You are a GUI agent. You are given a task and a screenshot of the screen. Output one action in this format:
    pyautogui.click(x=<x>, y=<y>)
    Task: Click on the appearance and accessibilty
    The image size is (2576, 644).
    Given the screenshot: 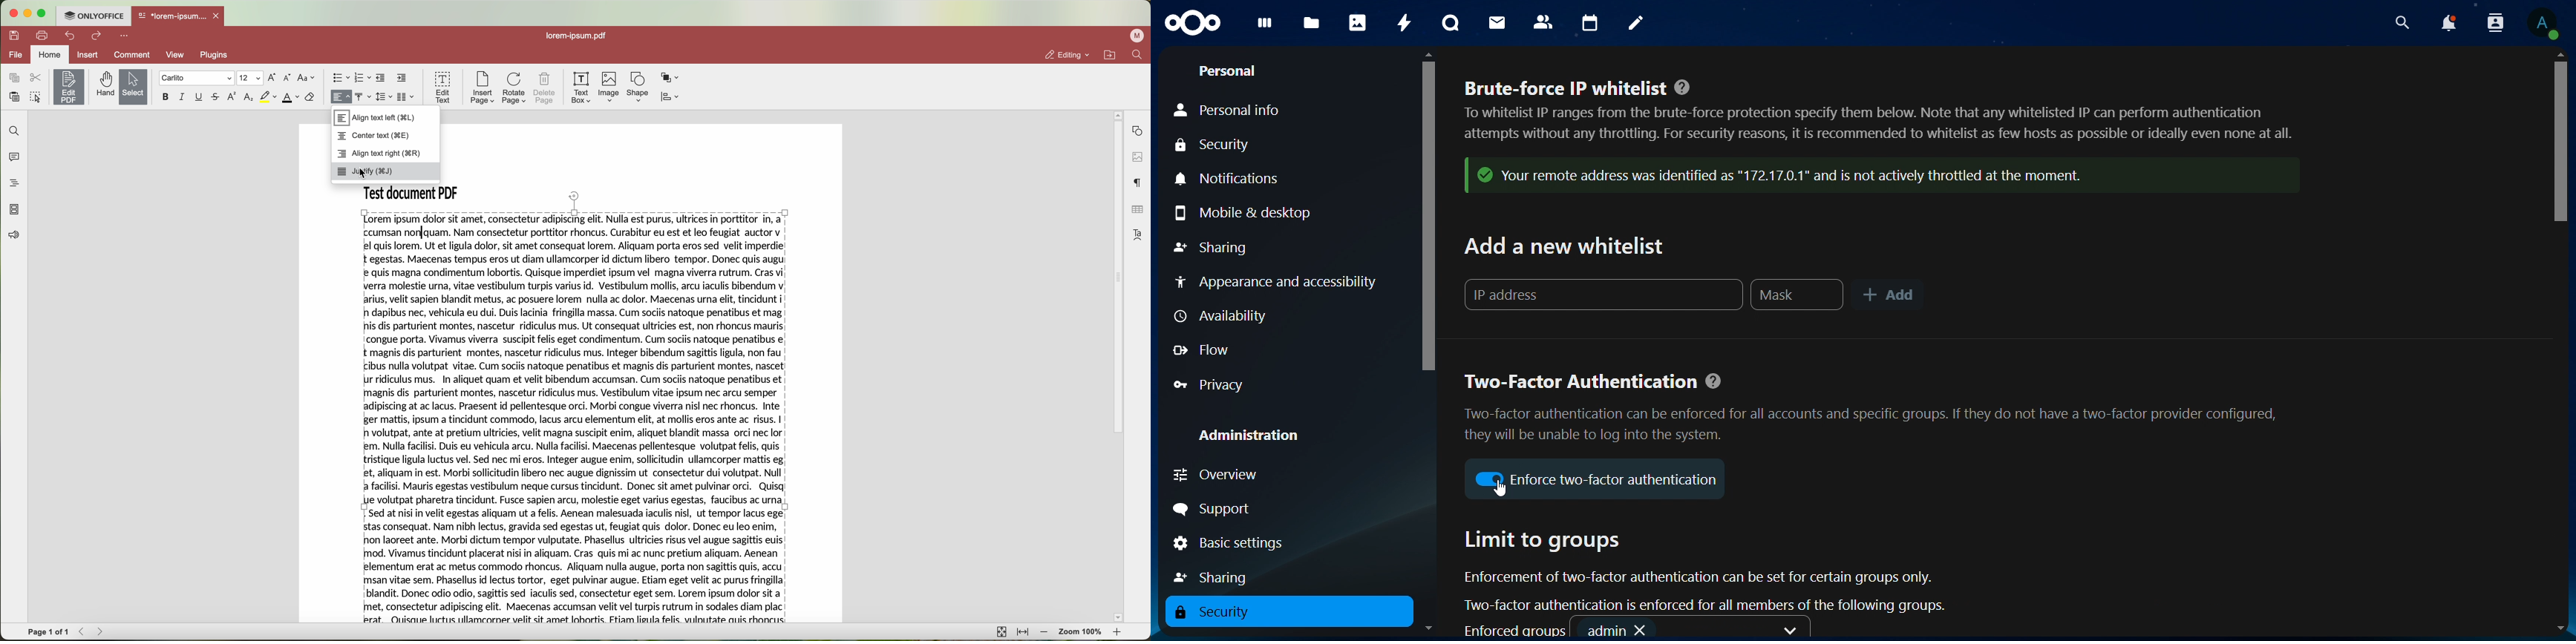 What is the action you would take?
    pyautogui.click(x=1283, y=282)
    